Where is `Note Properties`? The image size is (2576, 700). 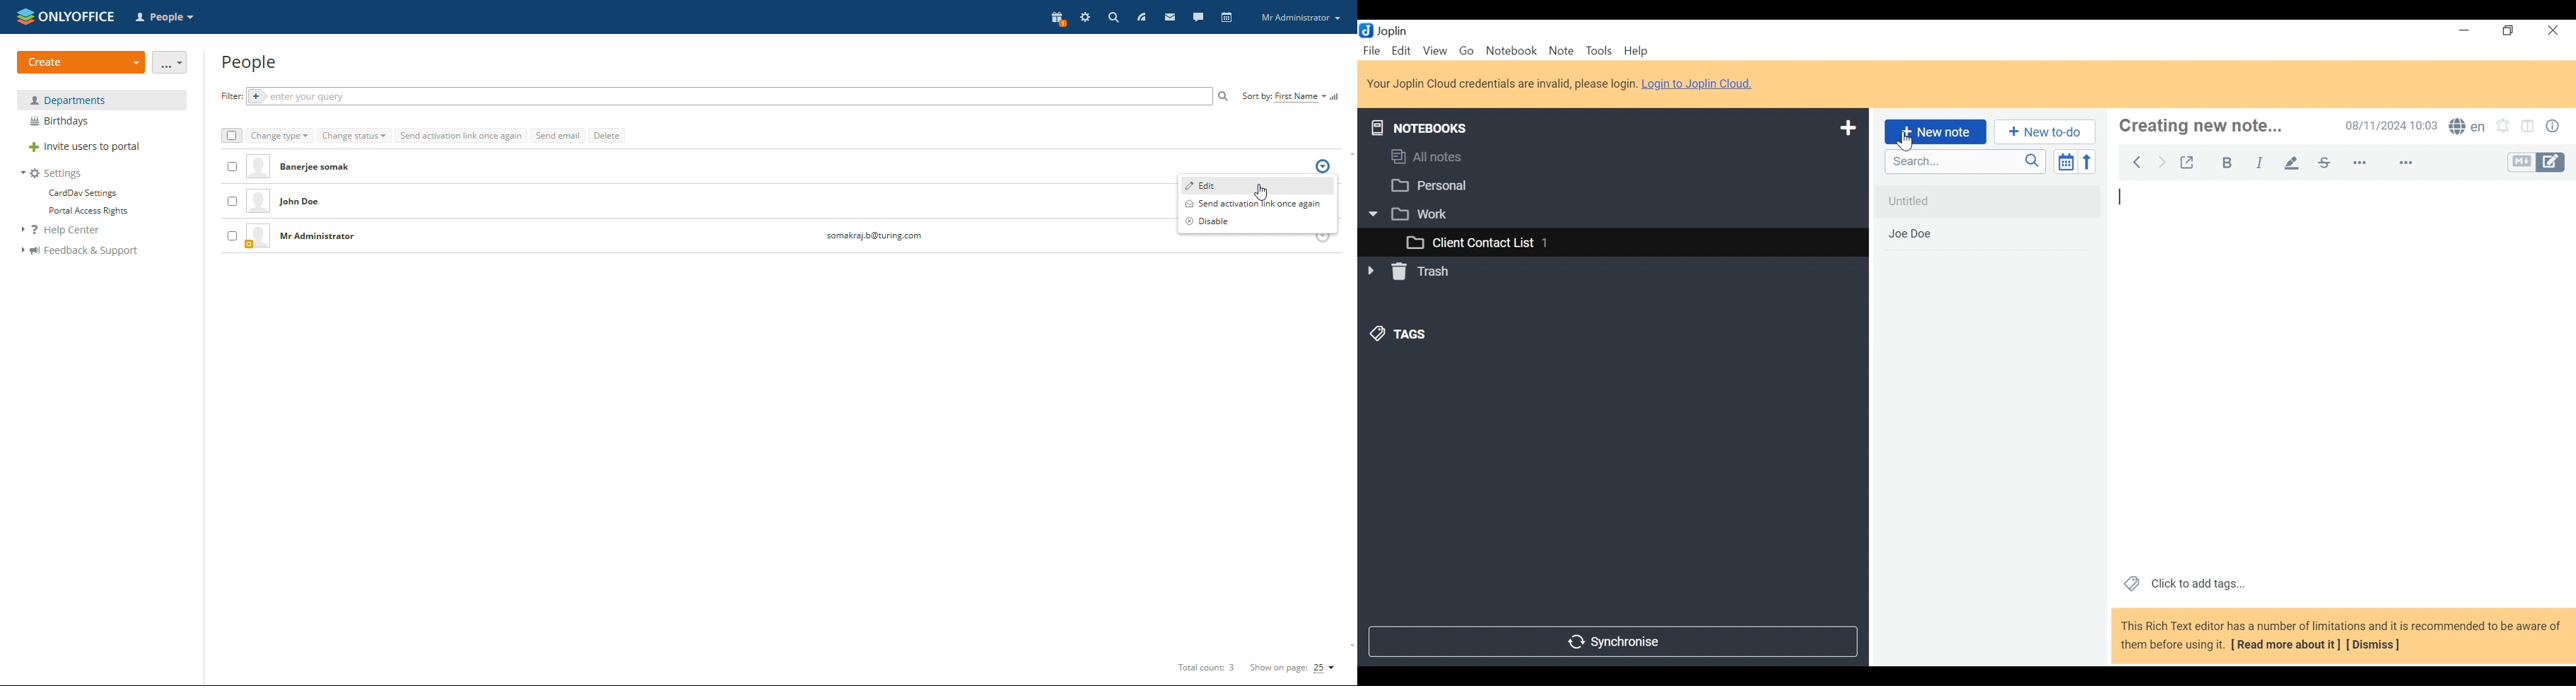 Note Properties is located at coordinates (2553, 125).